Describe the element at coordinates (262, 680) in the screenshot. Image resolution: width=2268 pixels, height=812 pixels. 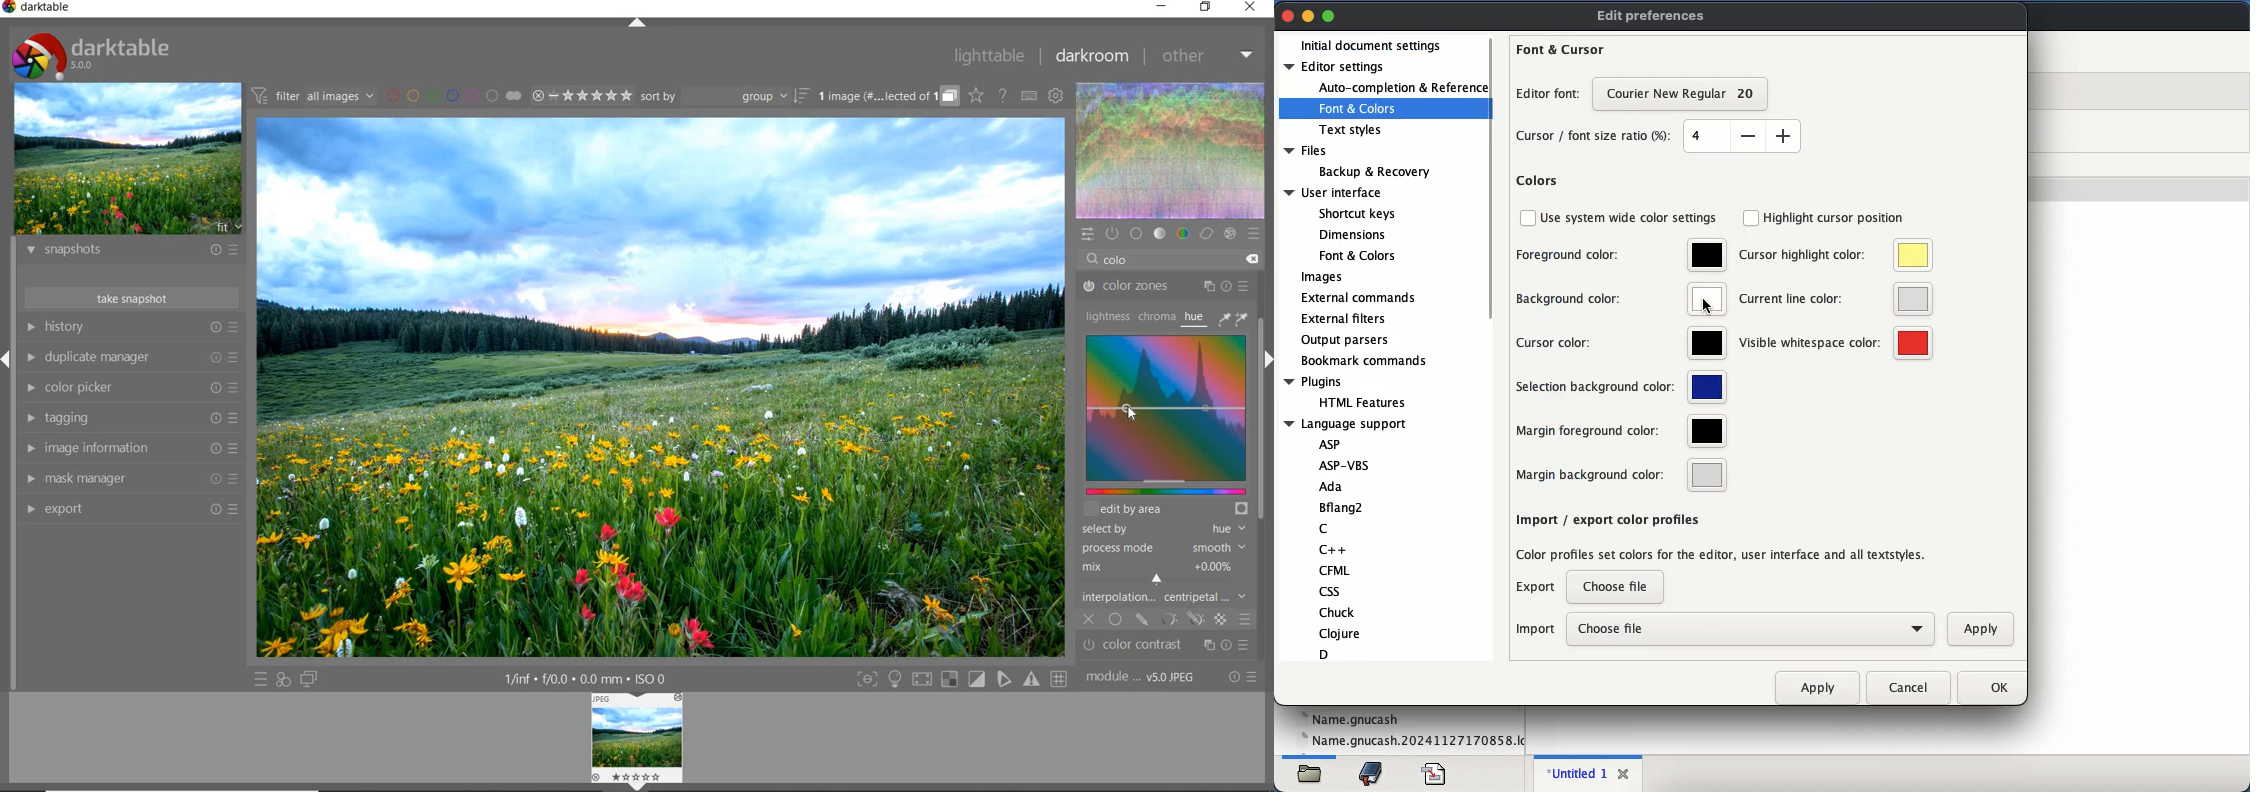
I see `quick access to presets` at that location.